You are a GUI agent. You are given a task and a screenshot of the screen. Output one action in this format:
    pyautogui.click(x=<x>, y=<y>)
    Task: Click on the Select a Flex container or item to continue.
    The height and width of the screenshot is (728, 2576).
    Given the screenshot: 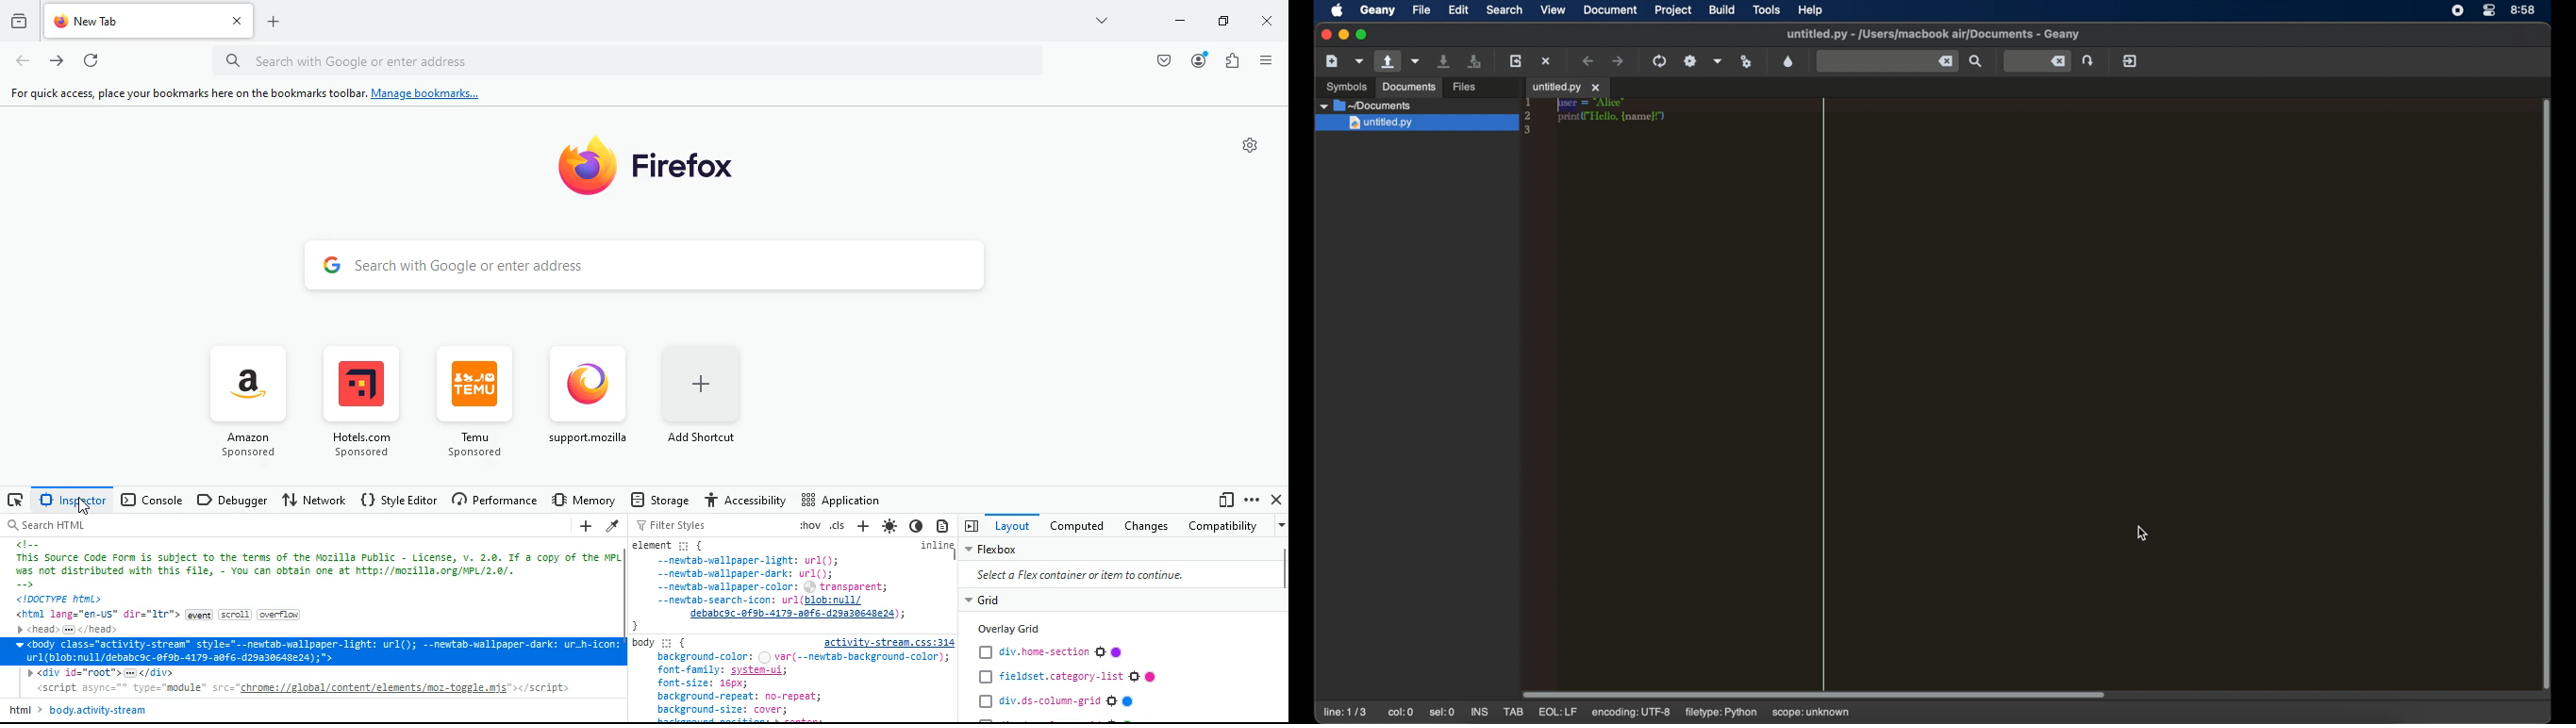 What is the action you would take?
    pyautogui.click(x=1075, y=578)
    